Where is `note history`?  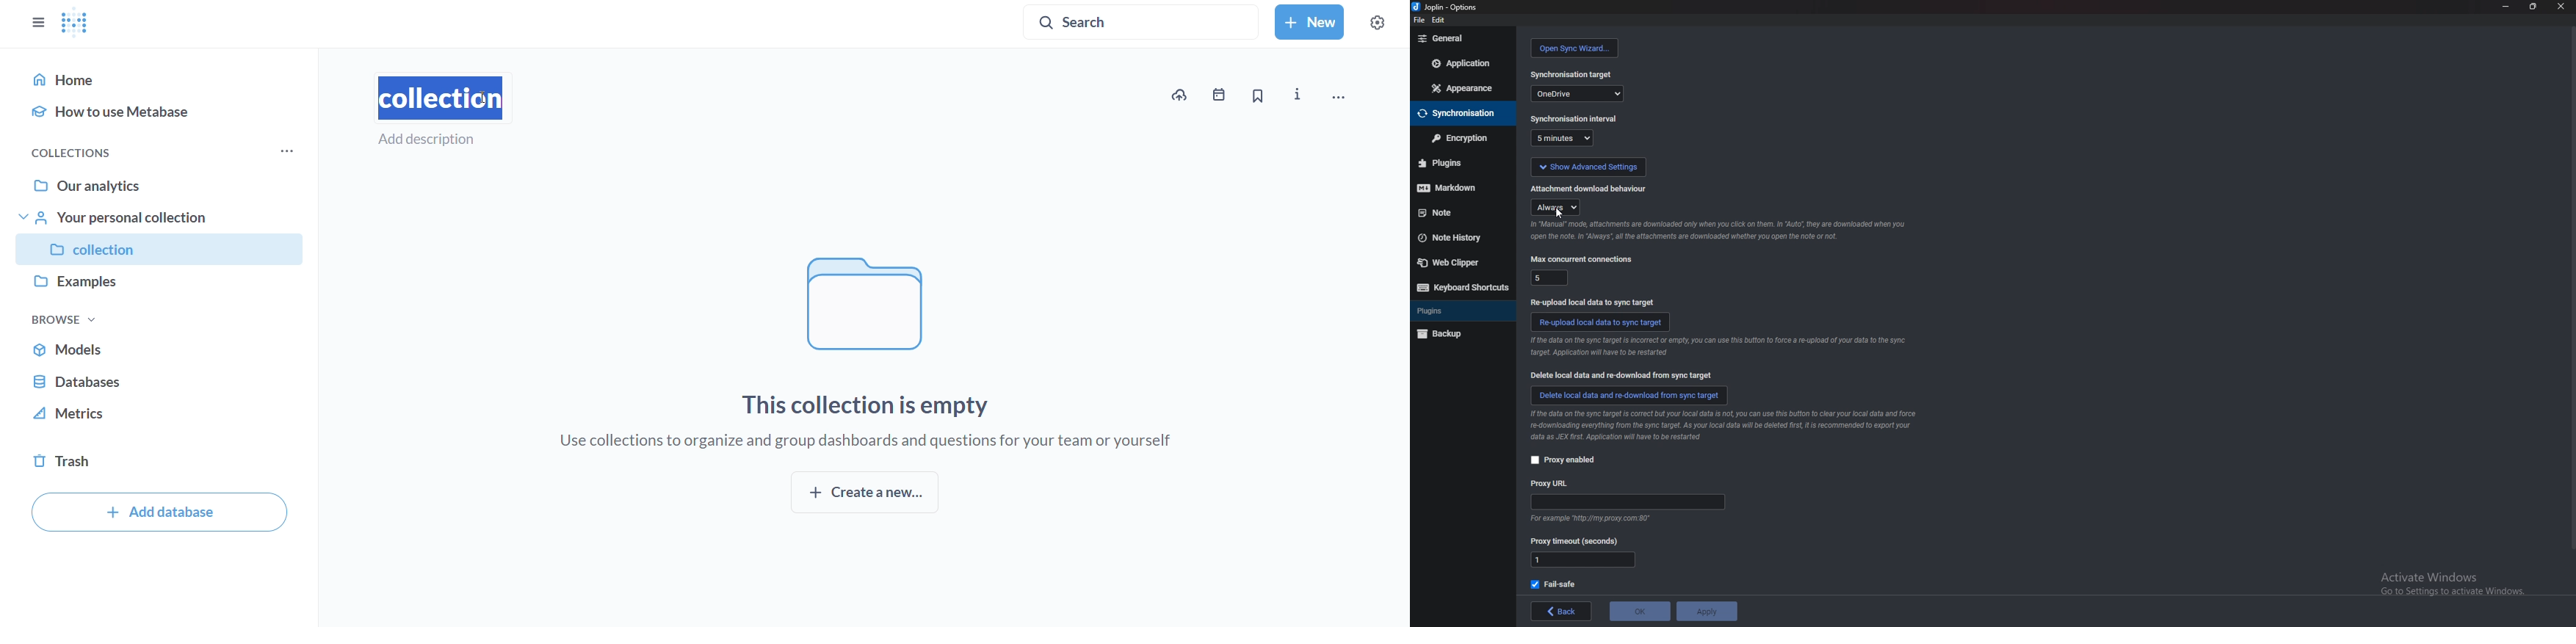
note history is located at coordinates (1454, 239).